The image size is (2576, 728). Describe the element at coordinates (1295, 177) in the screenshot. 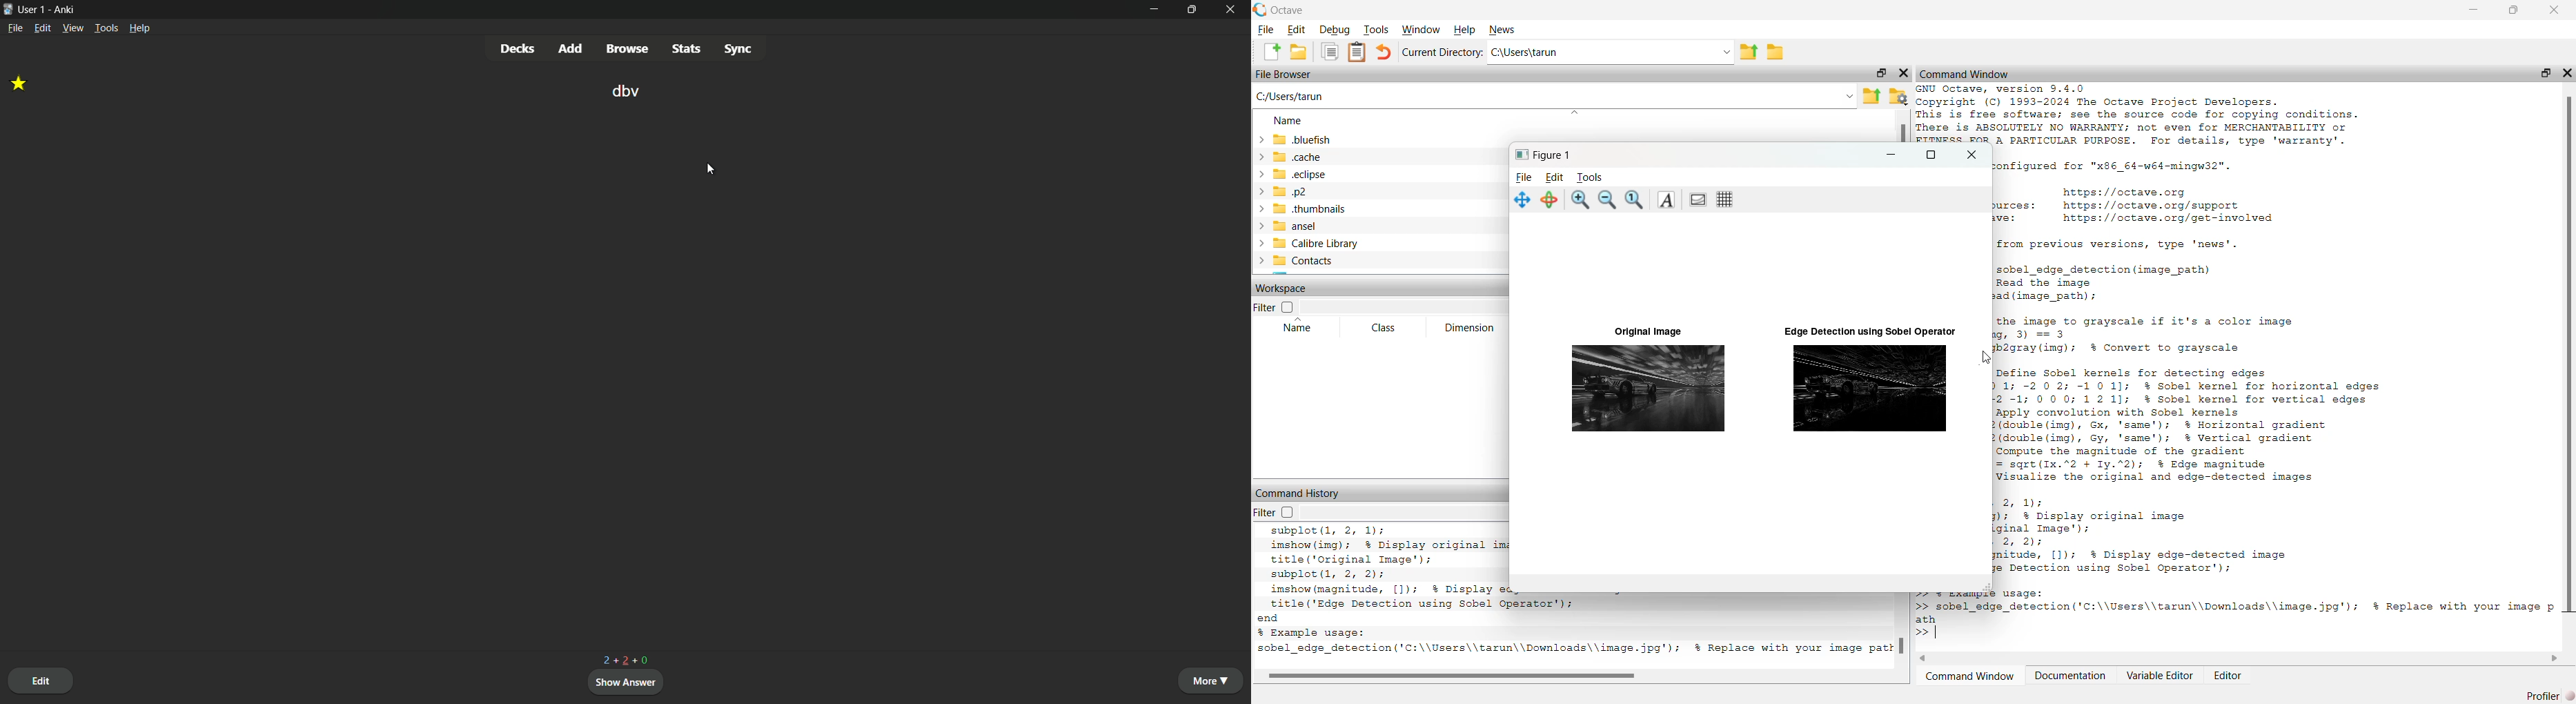

I see ` eclipse` at that location.